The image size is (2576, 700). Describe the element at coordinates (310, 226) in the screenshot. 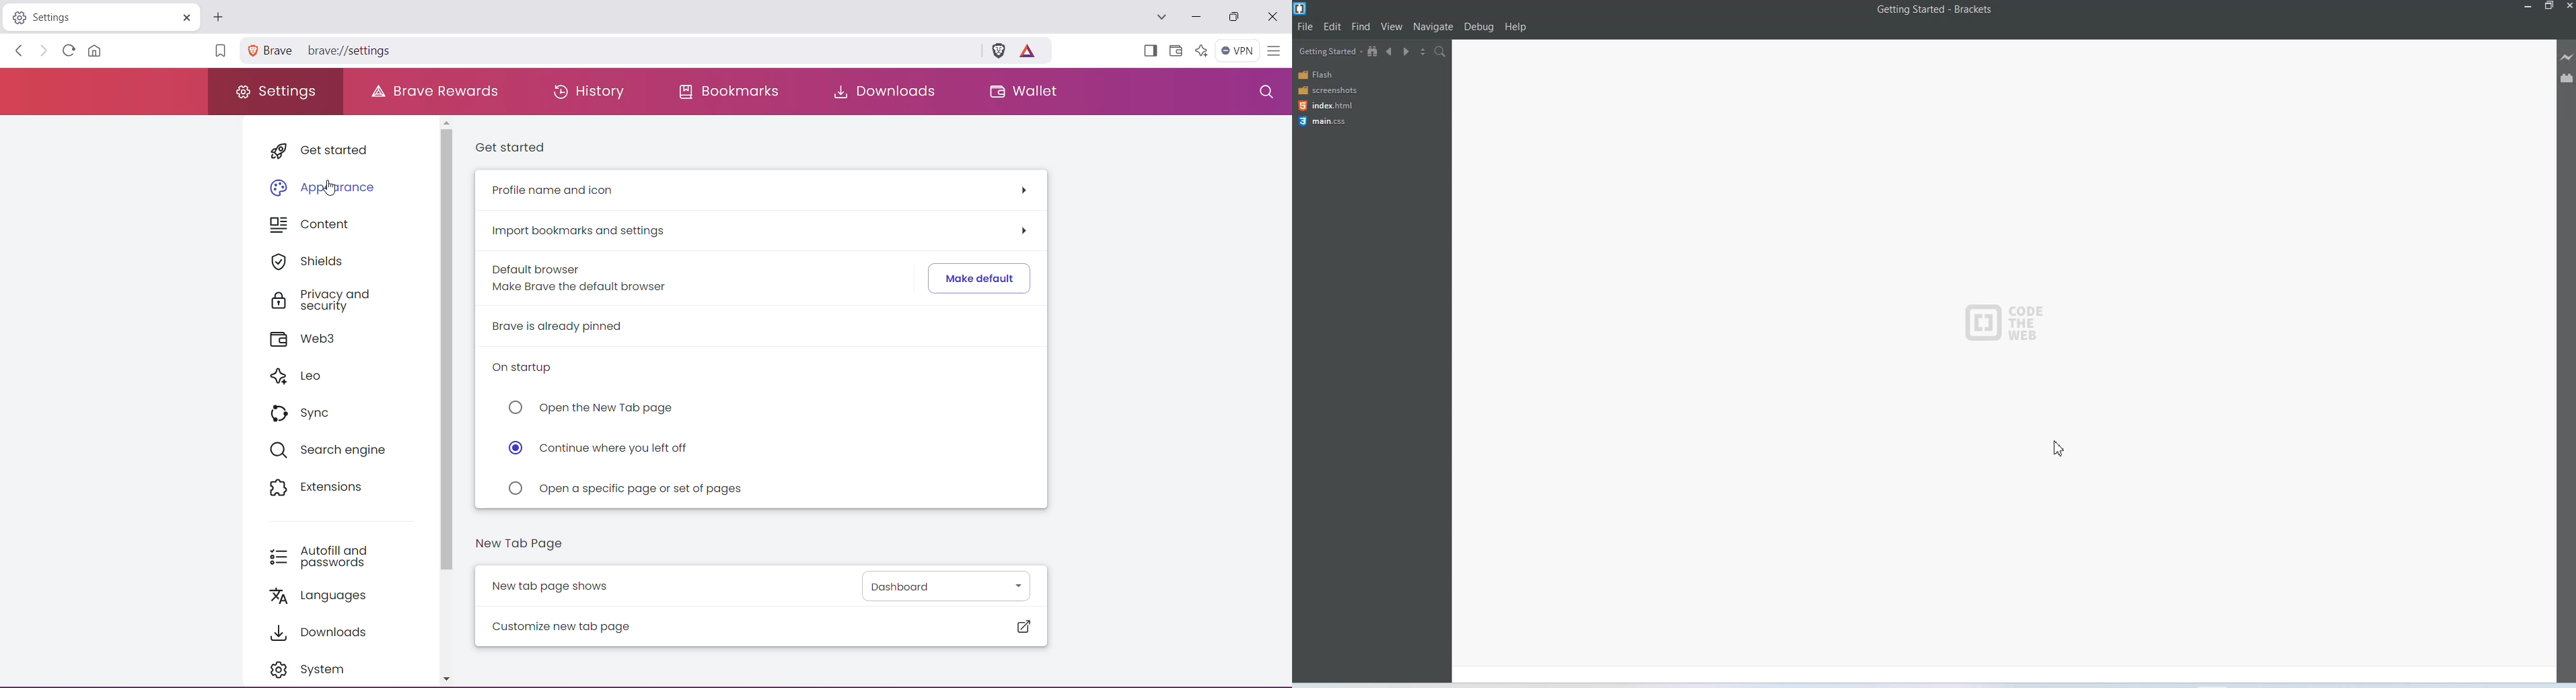

I see `Content` at that location.